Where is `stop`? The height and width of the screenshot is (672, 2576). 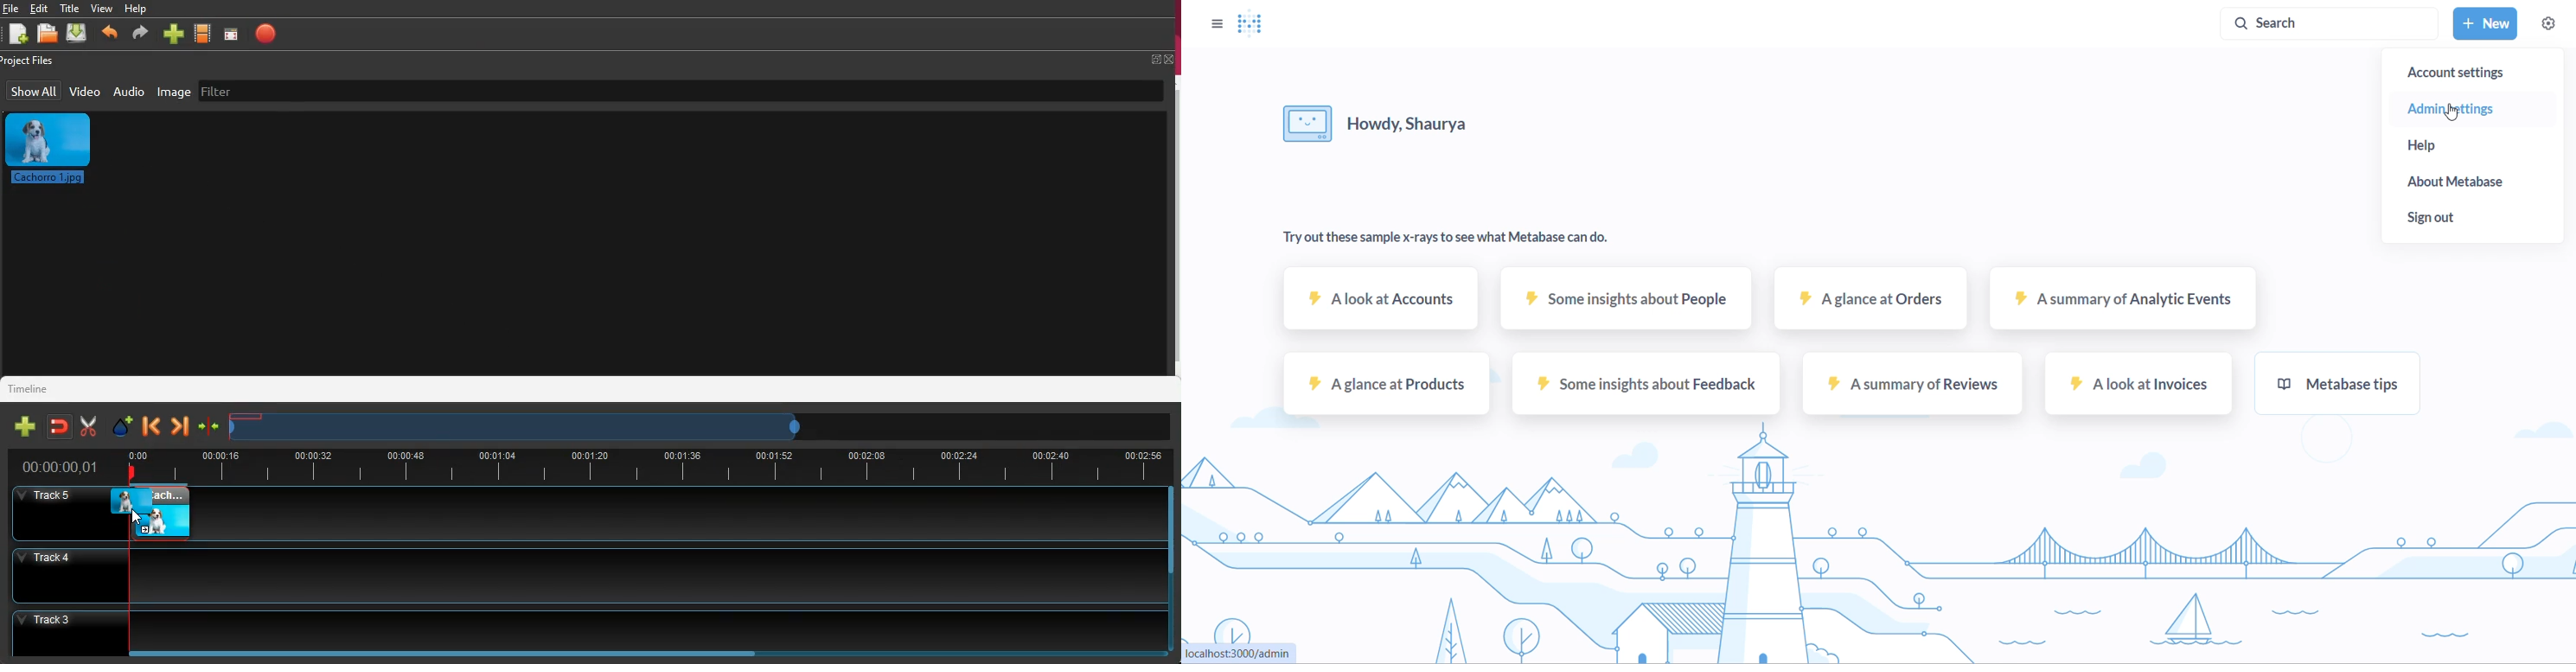 stop is located at coordinates (270, 33).